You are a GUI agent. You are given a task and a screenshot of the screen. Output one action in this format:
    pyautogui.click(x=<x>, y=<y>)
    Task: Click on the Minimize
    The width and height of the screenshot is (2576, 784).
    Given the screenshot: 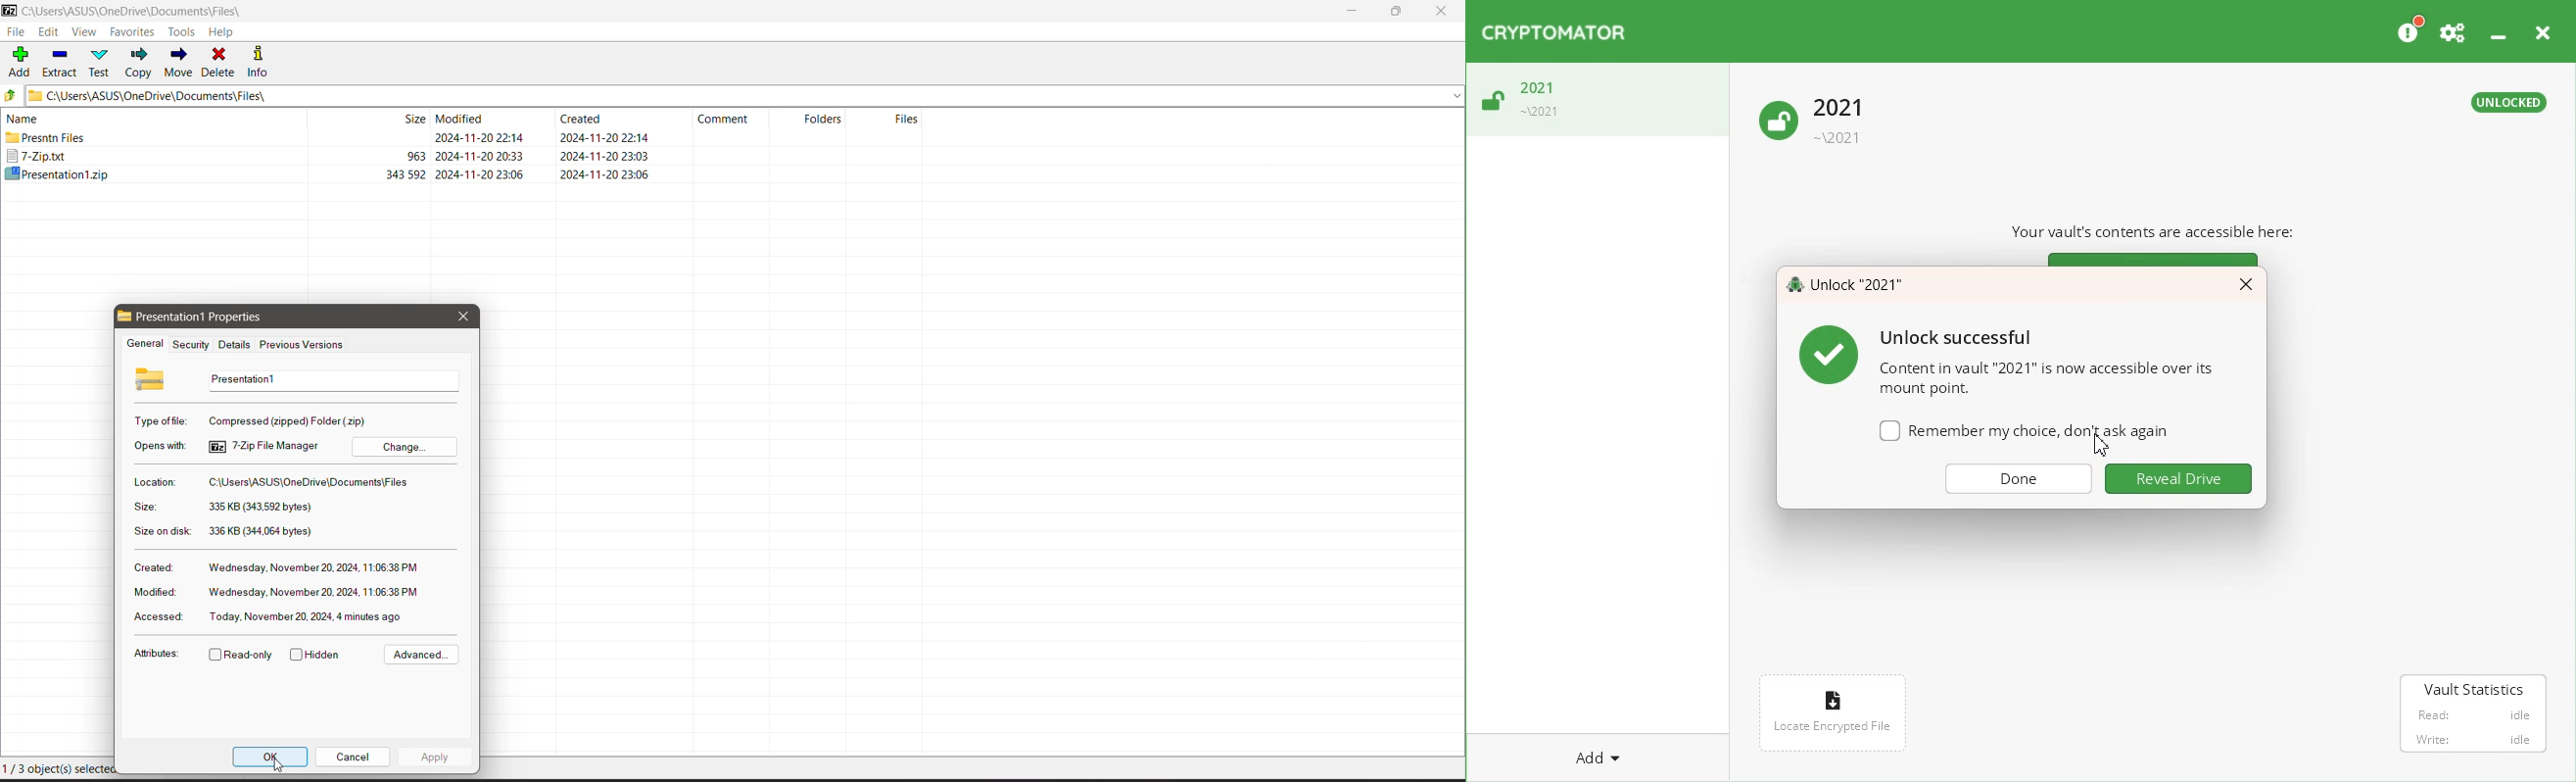 What is the action you would take?
    pyautogui.click(x=1353, y=11)
    